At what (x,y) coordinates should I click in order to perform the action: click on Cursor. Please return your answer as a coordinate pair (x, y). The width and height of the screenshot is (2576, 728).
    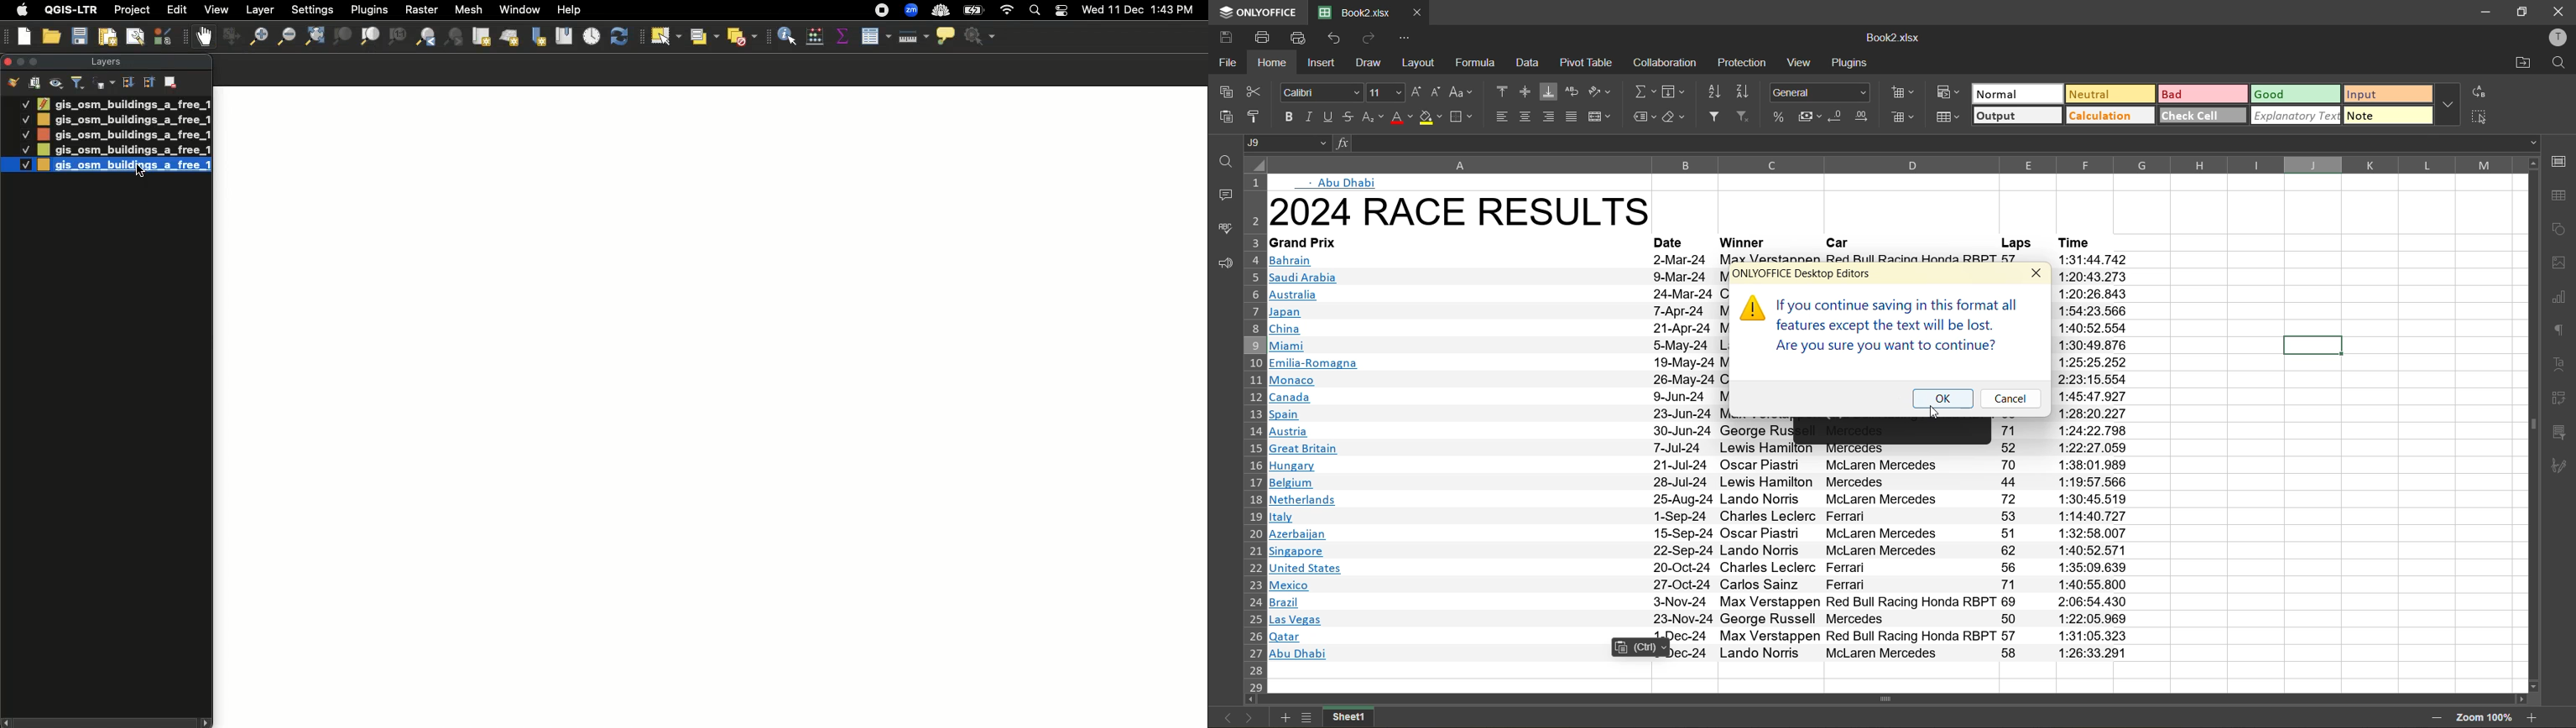
    Looking at the image, I should click on (1932, 413).